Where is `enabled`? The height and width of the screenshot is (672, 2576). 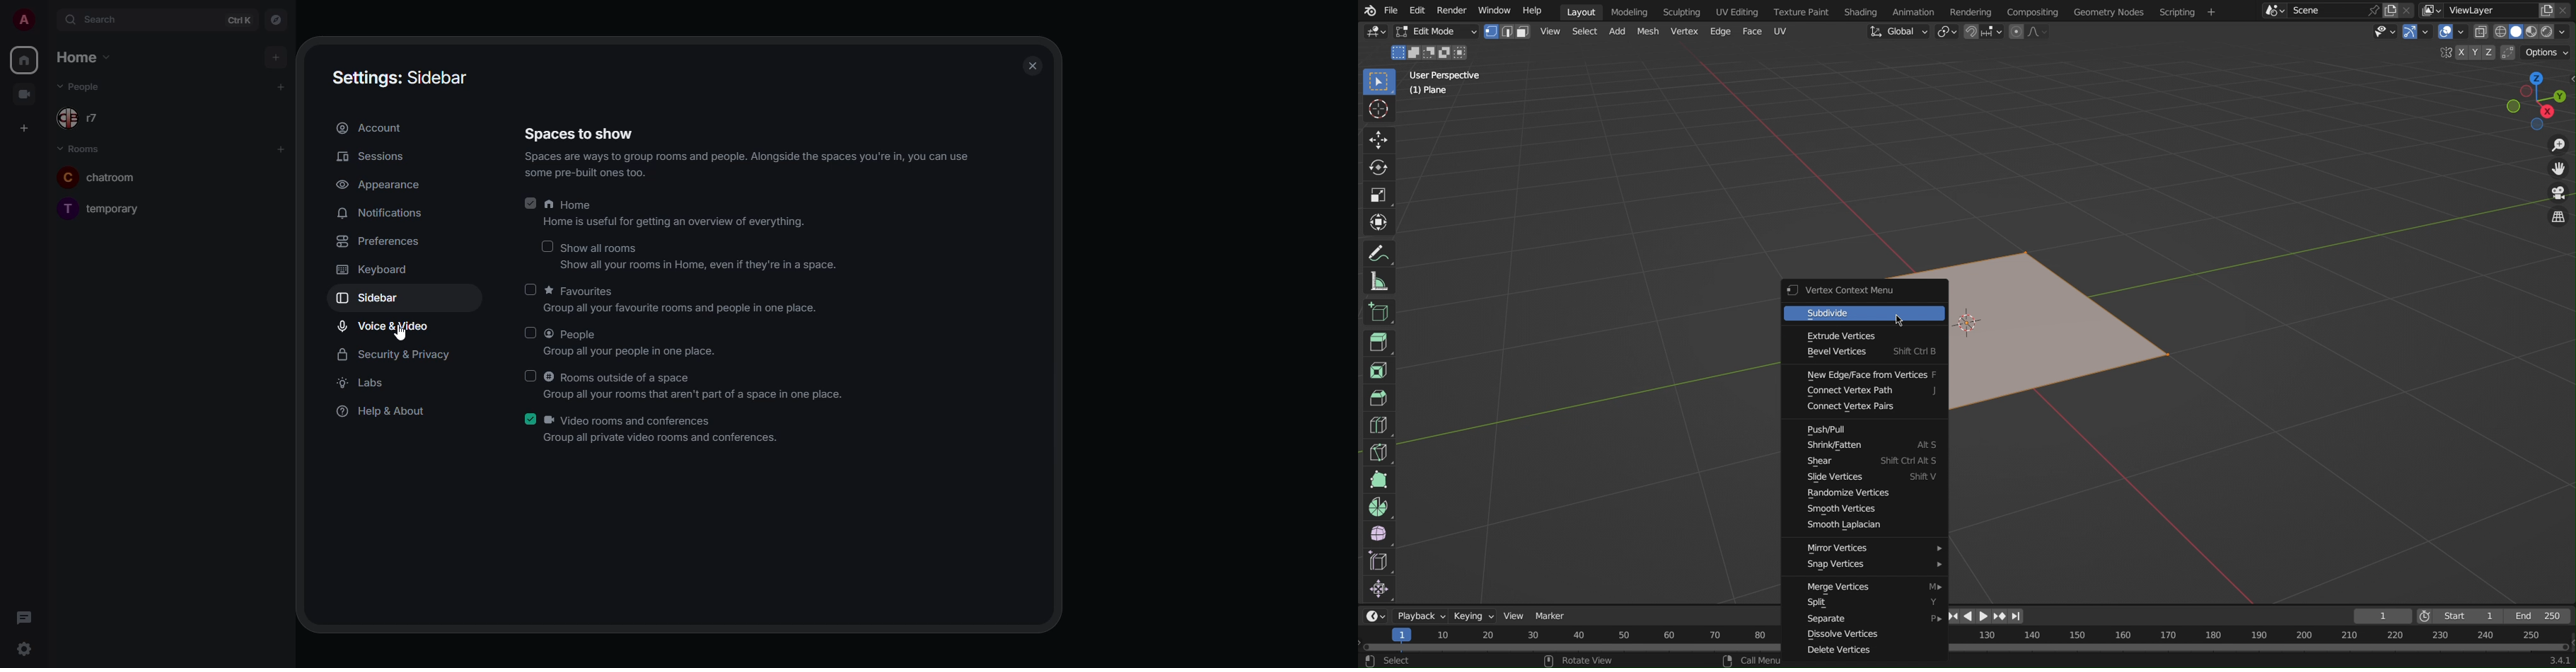
enabled is located at coordinates (530, 203).